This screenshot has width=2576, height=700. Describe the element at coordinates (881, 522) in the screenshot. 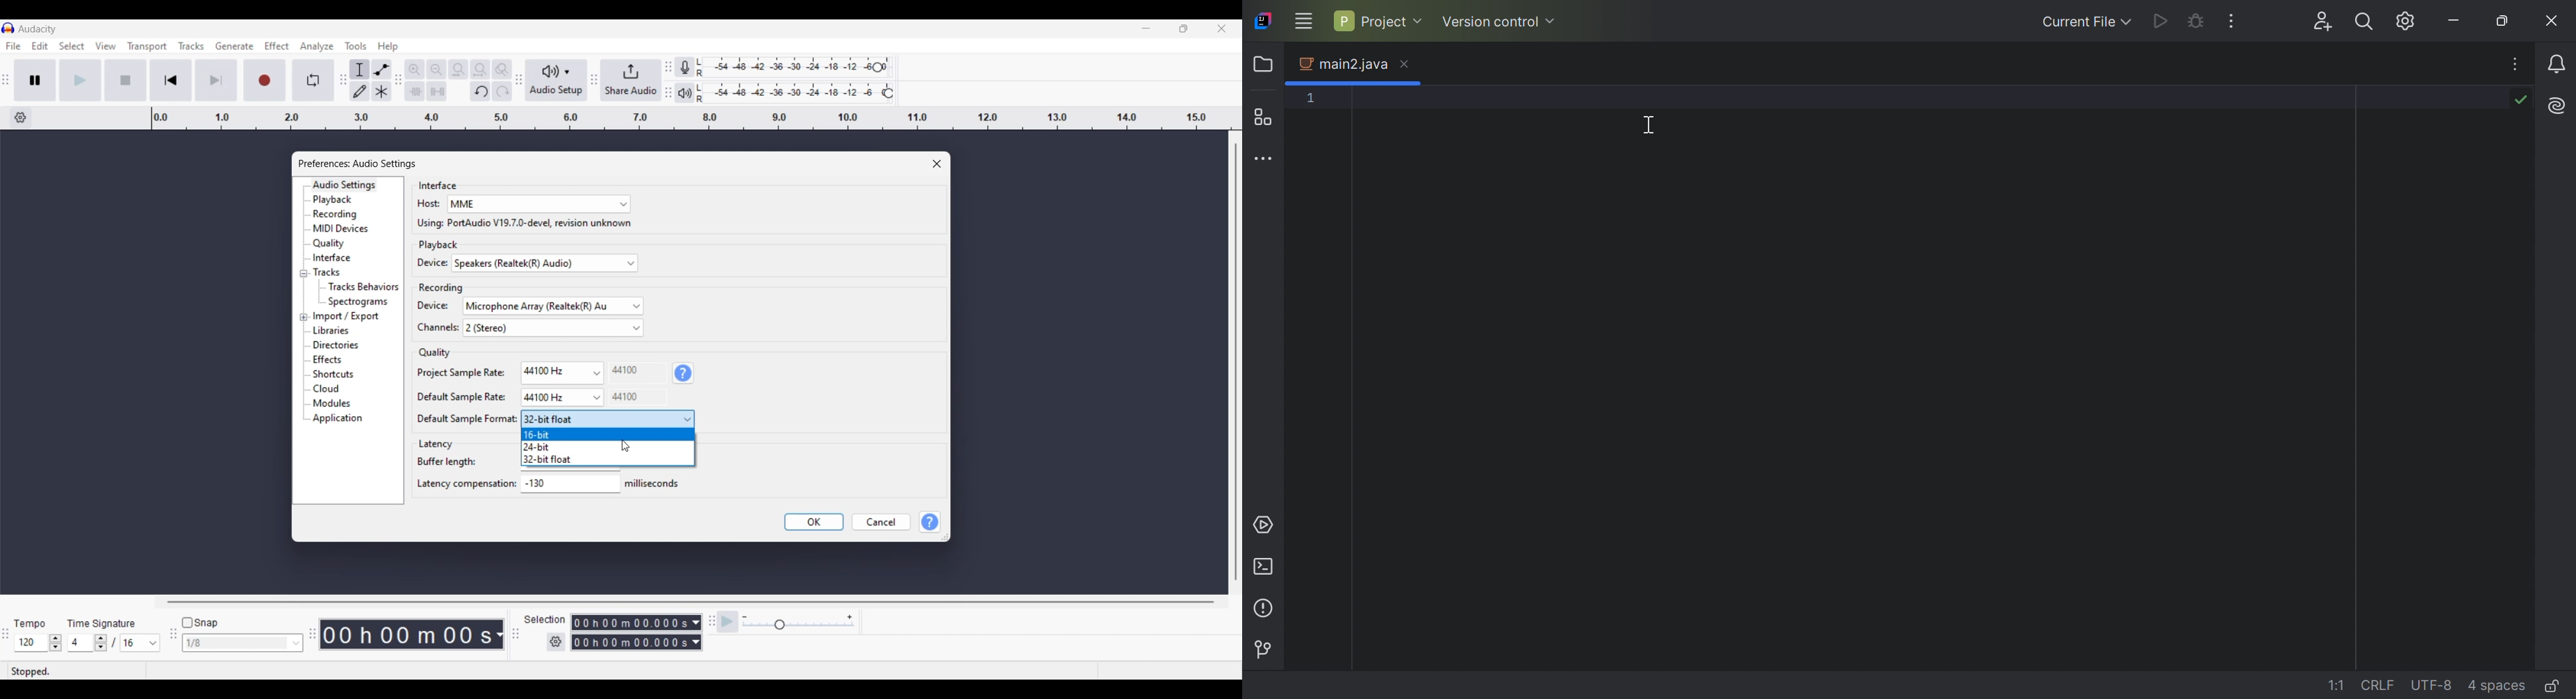

I see `Cancel inputs made` at that location.